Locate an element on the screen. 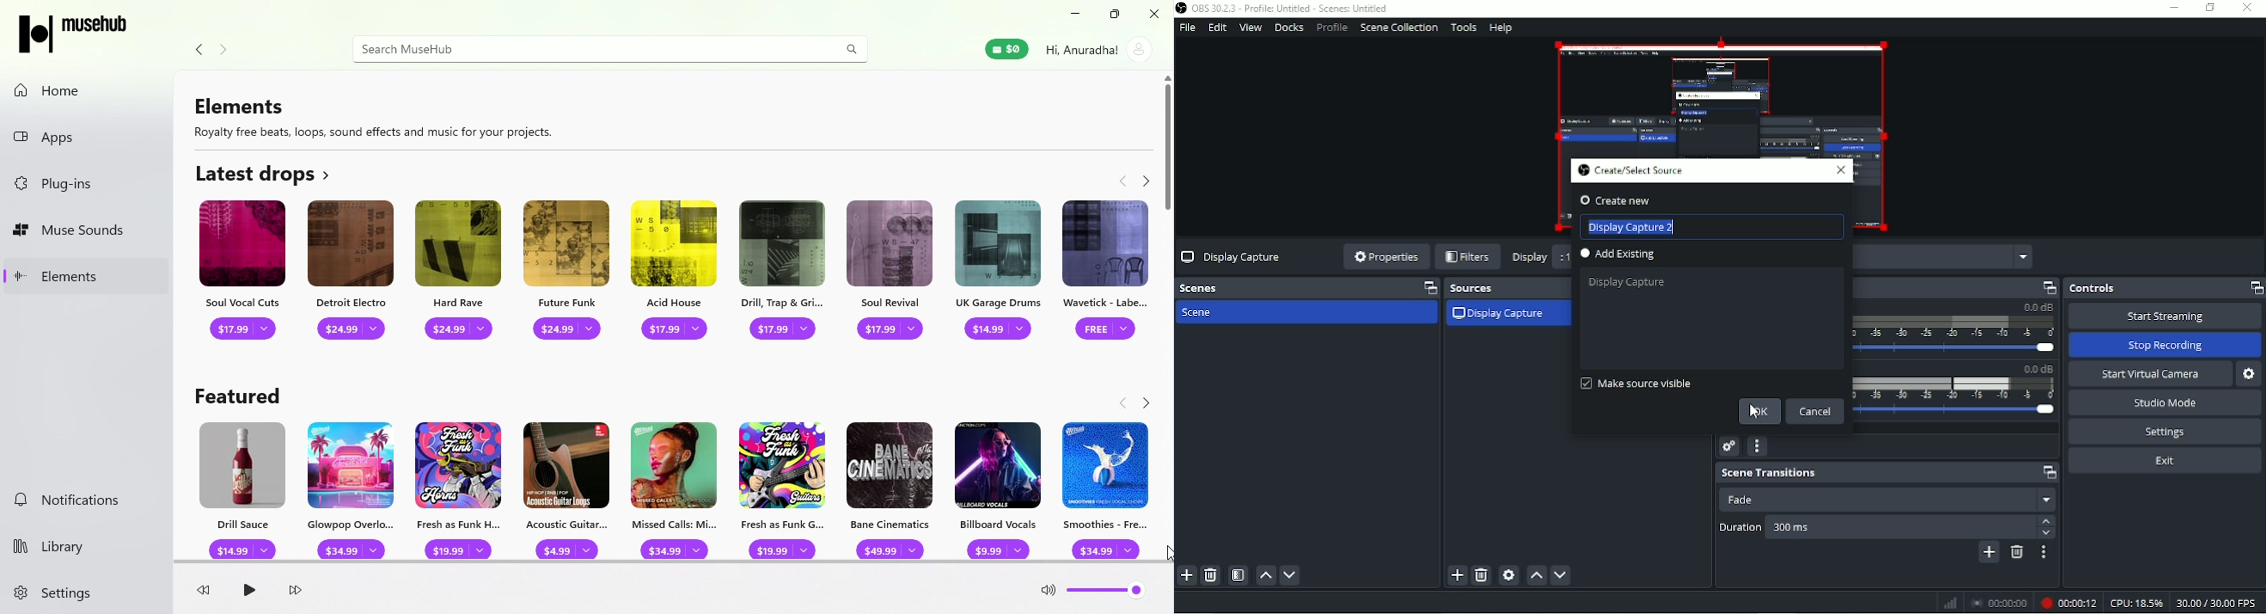 The height and width of the screenshot is (616, 2268). Fade is located at coordinates (1886, 499).